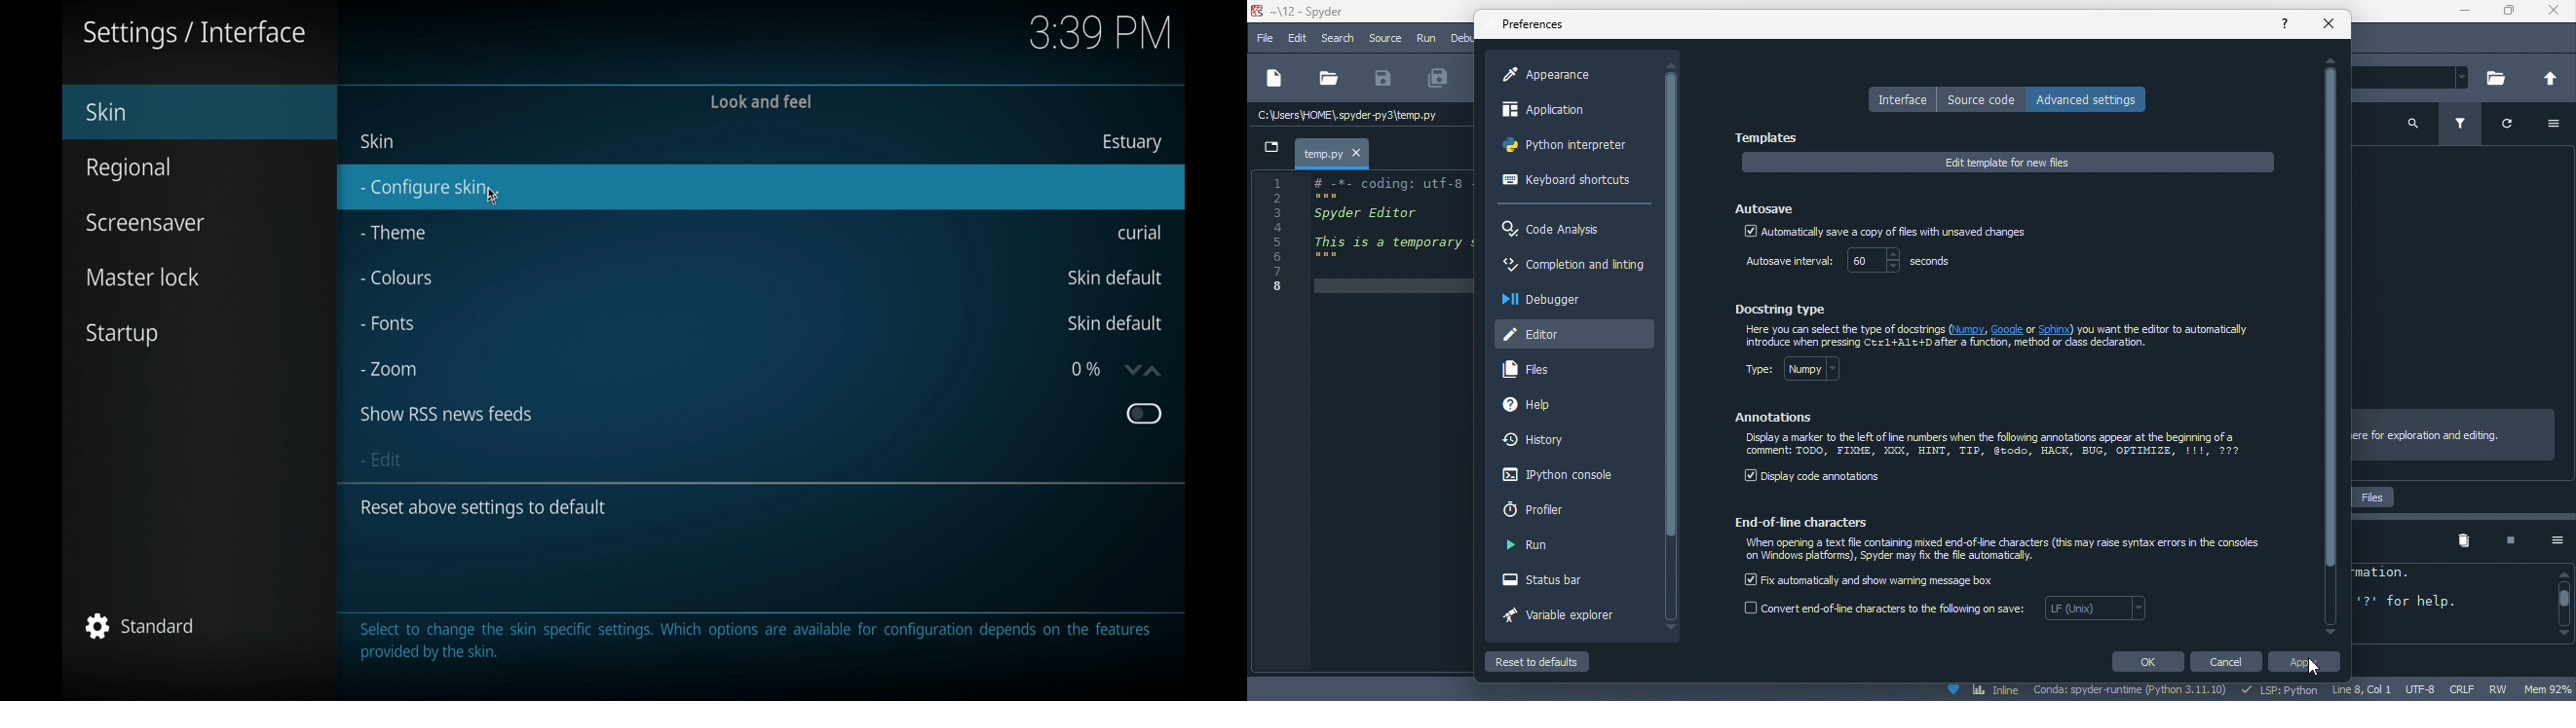  Describe the element at coordinates (2309, 664) in the screenshot. I see `apply` at that location.